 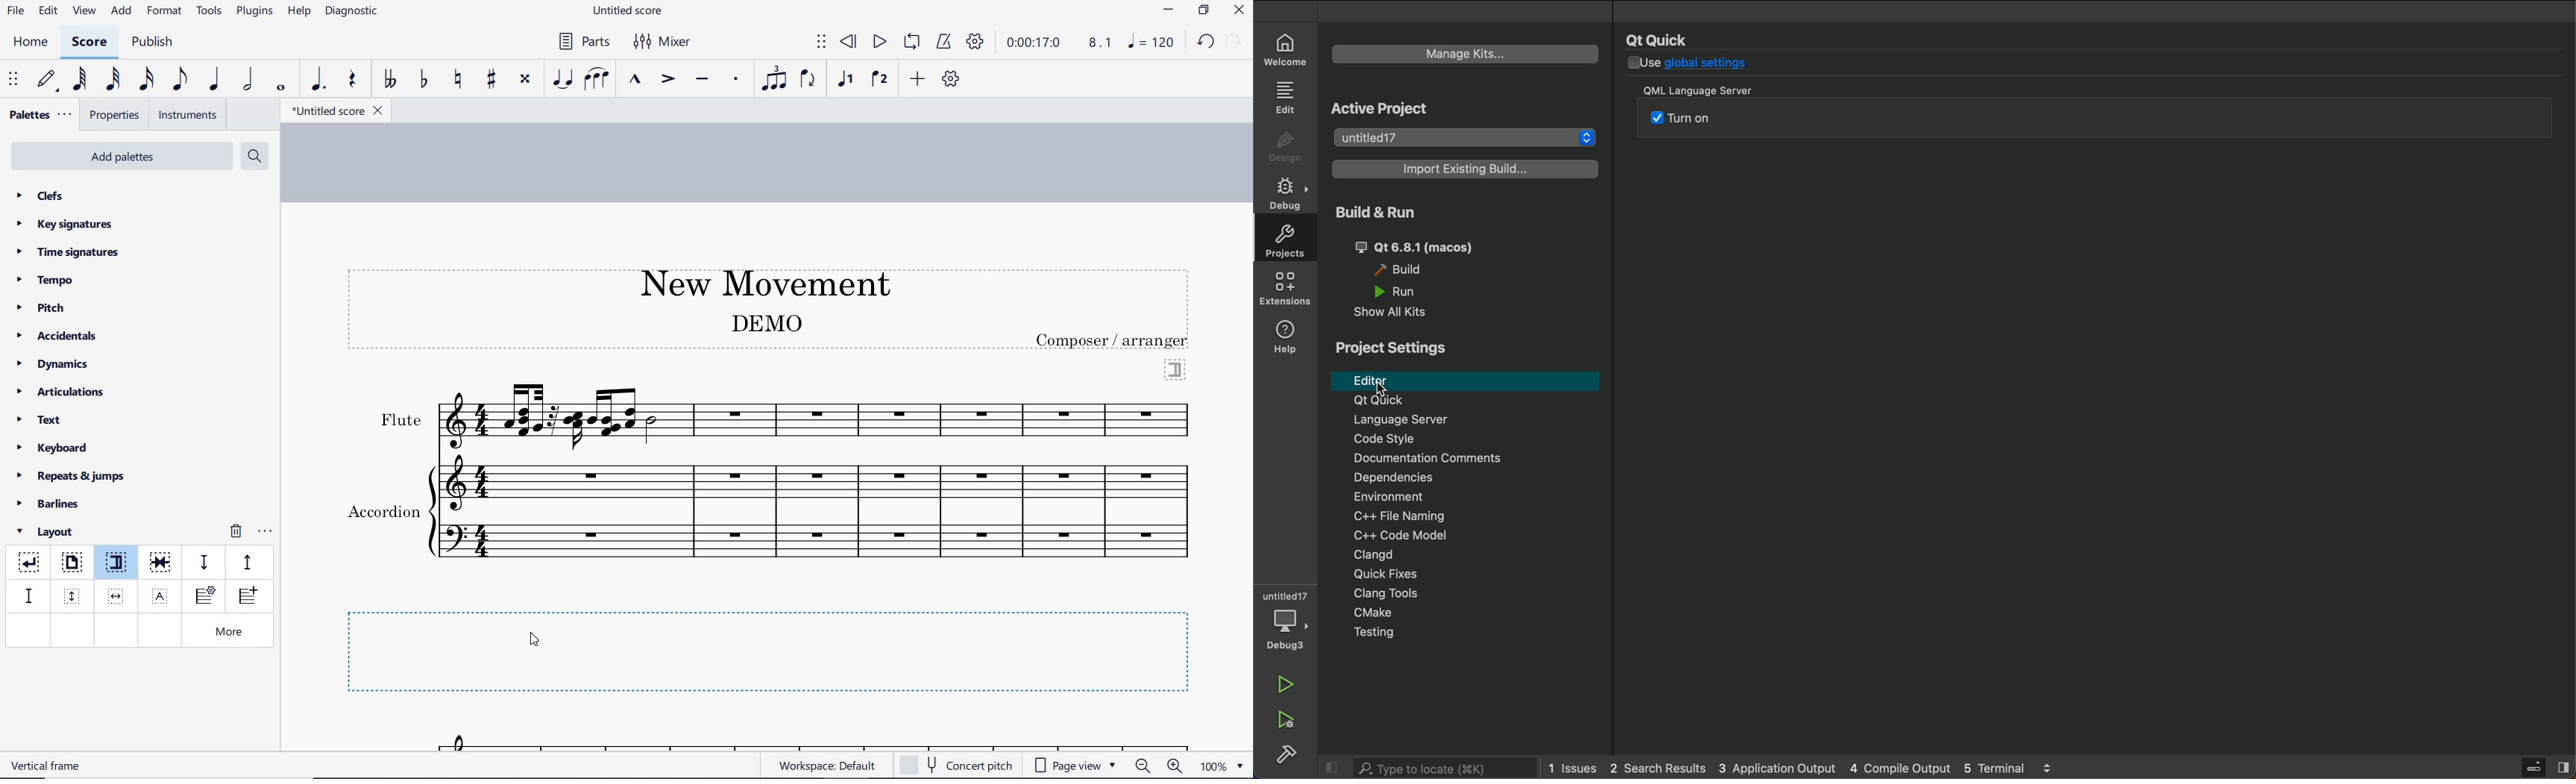 I want to click on quarter note, so click(x=213, y=80).